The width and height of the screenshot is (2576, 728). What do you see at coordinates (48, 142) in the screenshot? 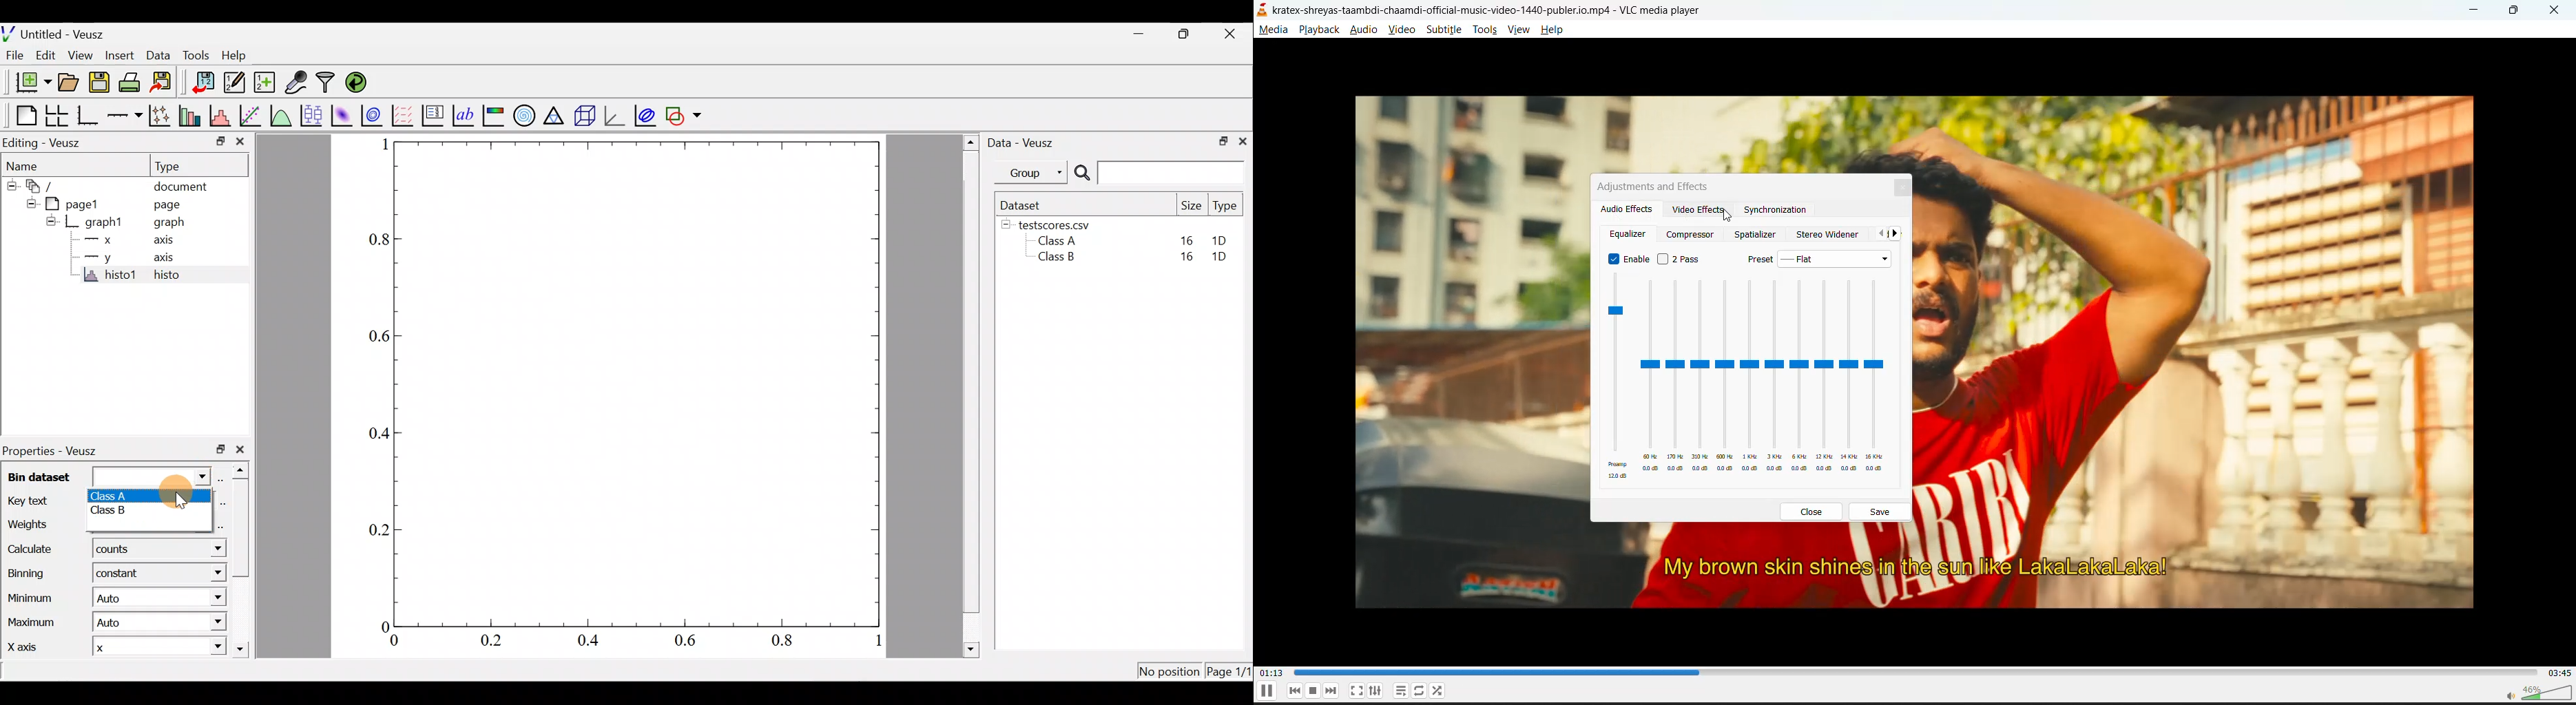
I see `Editing - Veusz` at bounding box center [48, 142].